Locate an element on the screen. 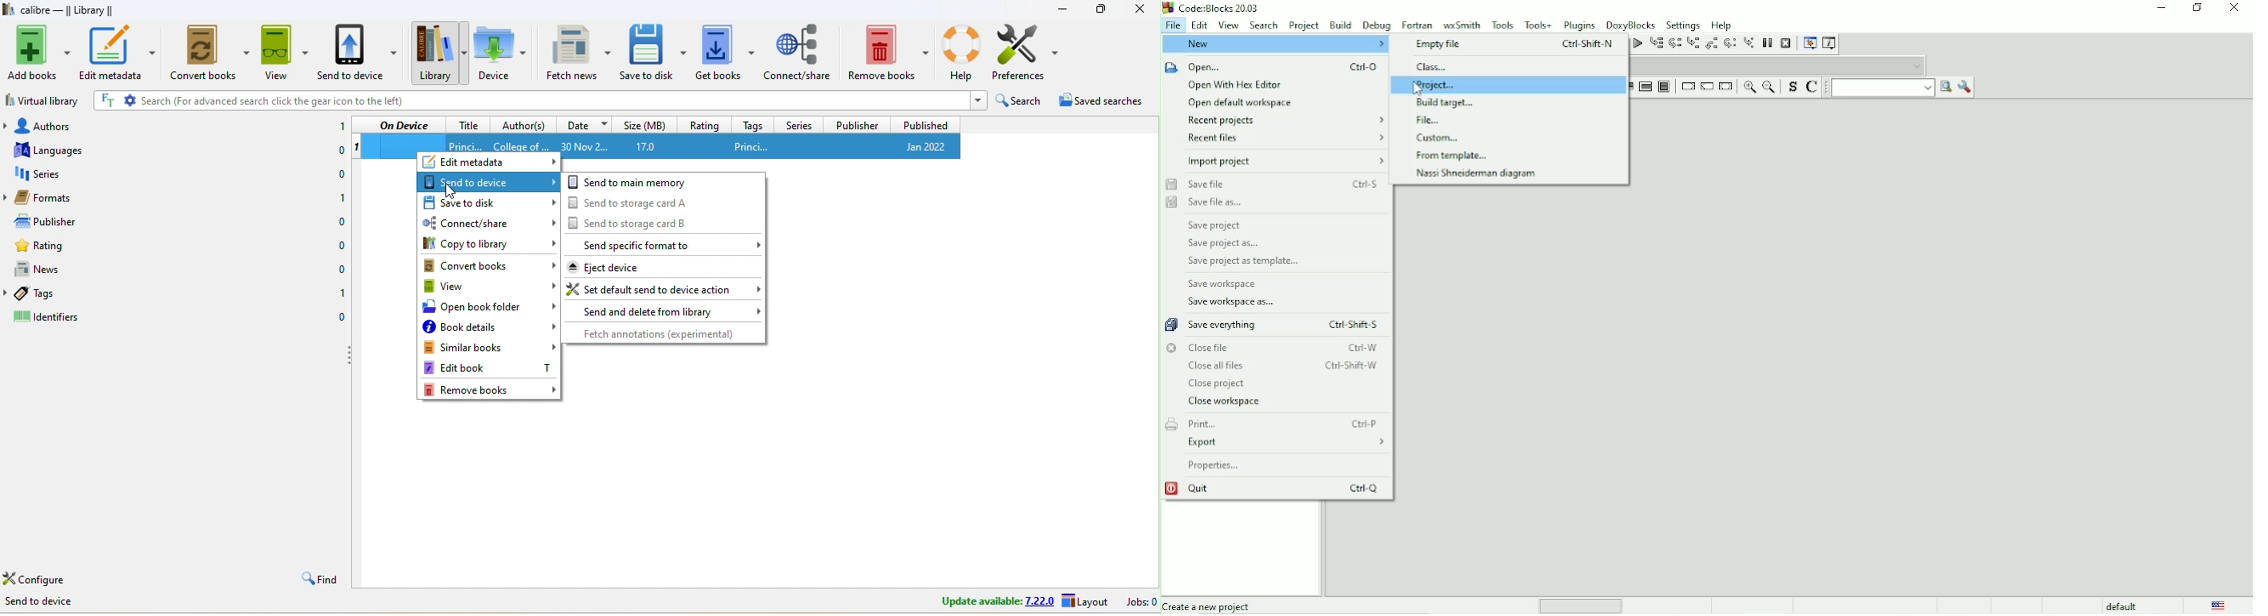 This screenshot has width=2268, height=616. convert books is located at coordinates (212, 53).